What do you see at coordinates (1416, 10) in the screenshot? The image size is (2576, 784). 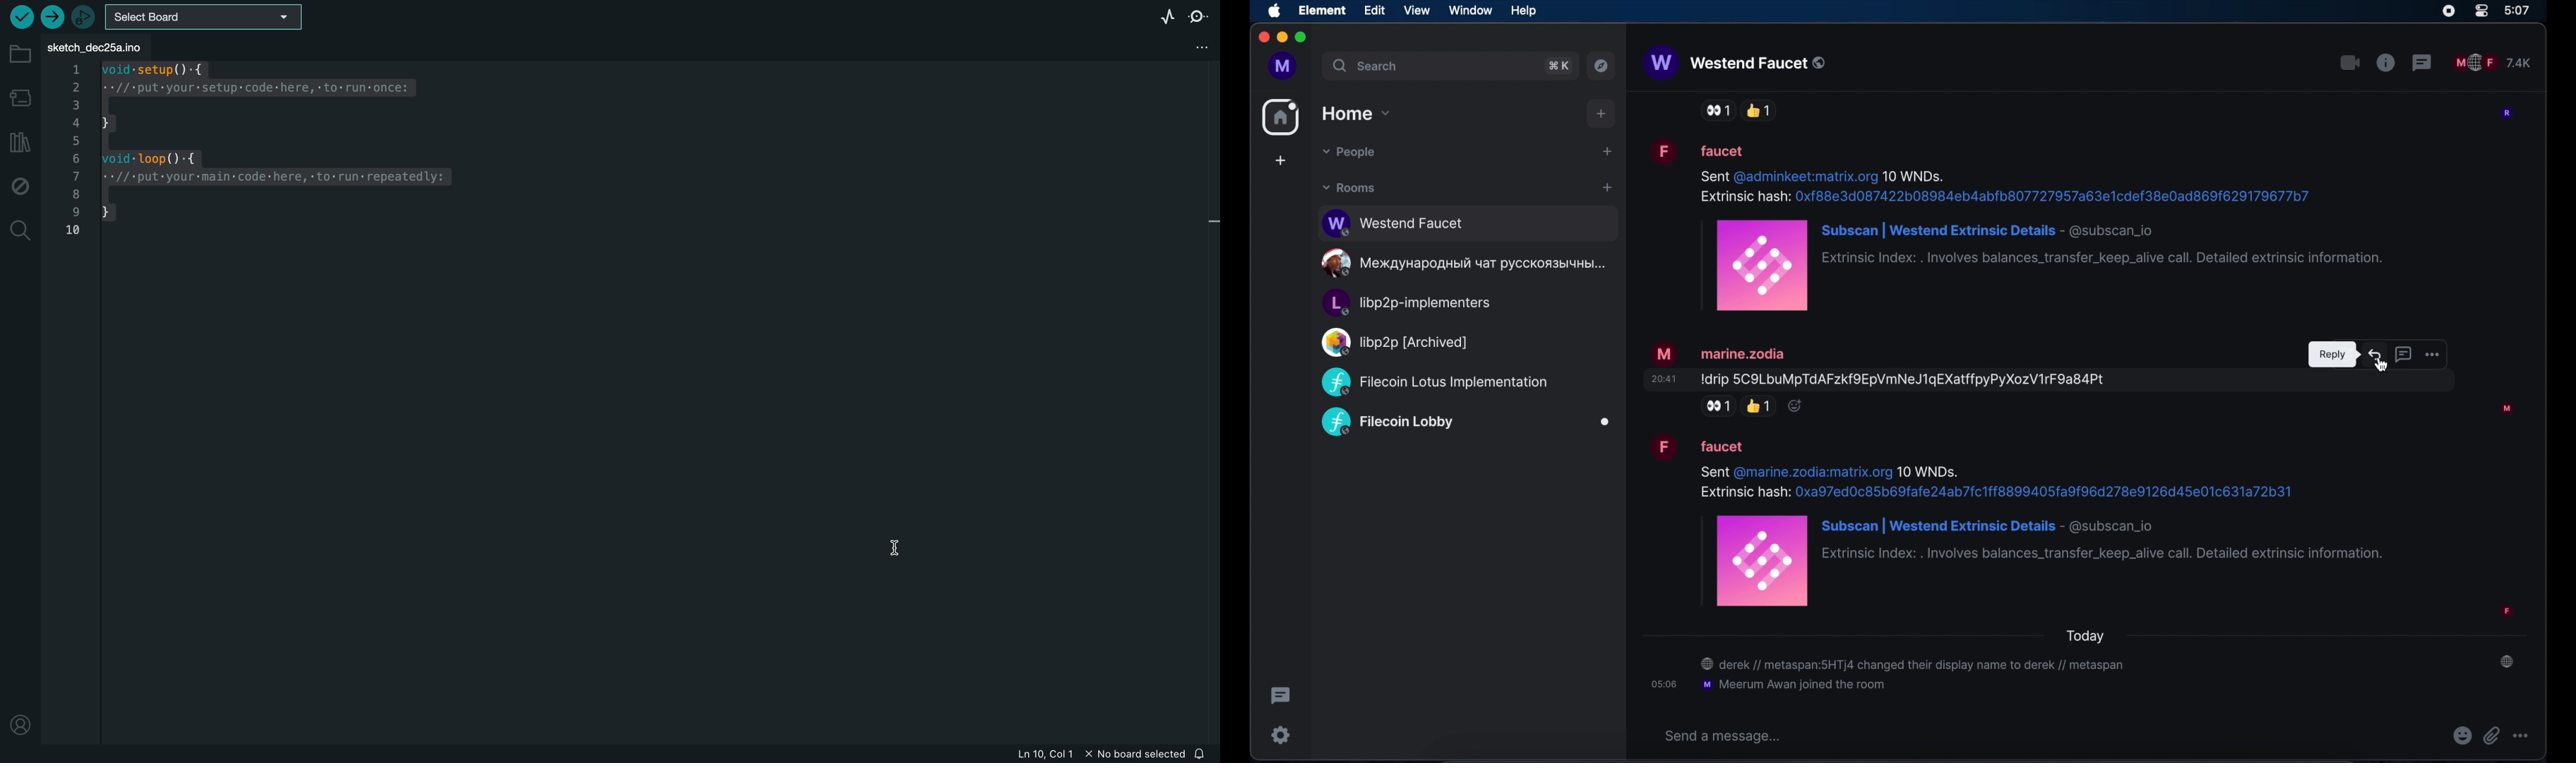 I see `view` at bounding box center [1416, 10].